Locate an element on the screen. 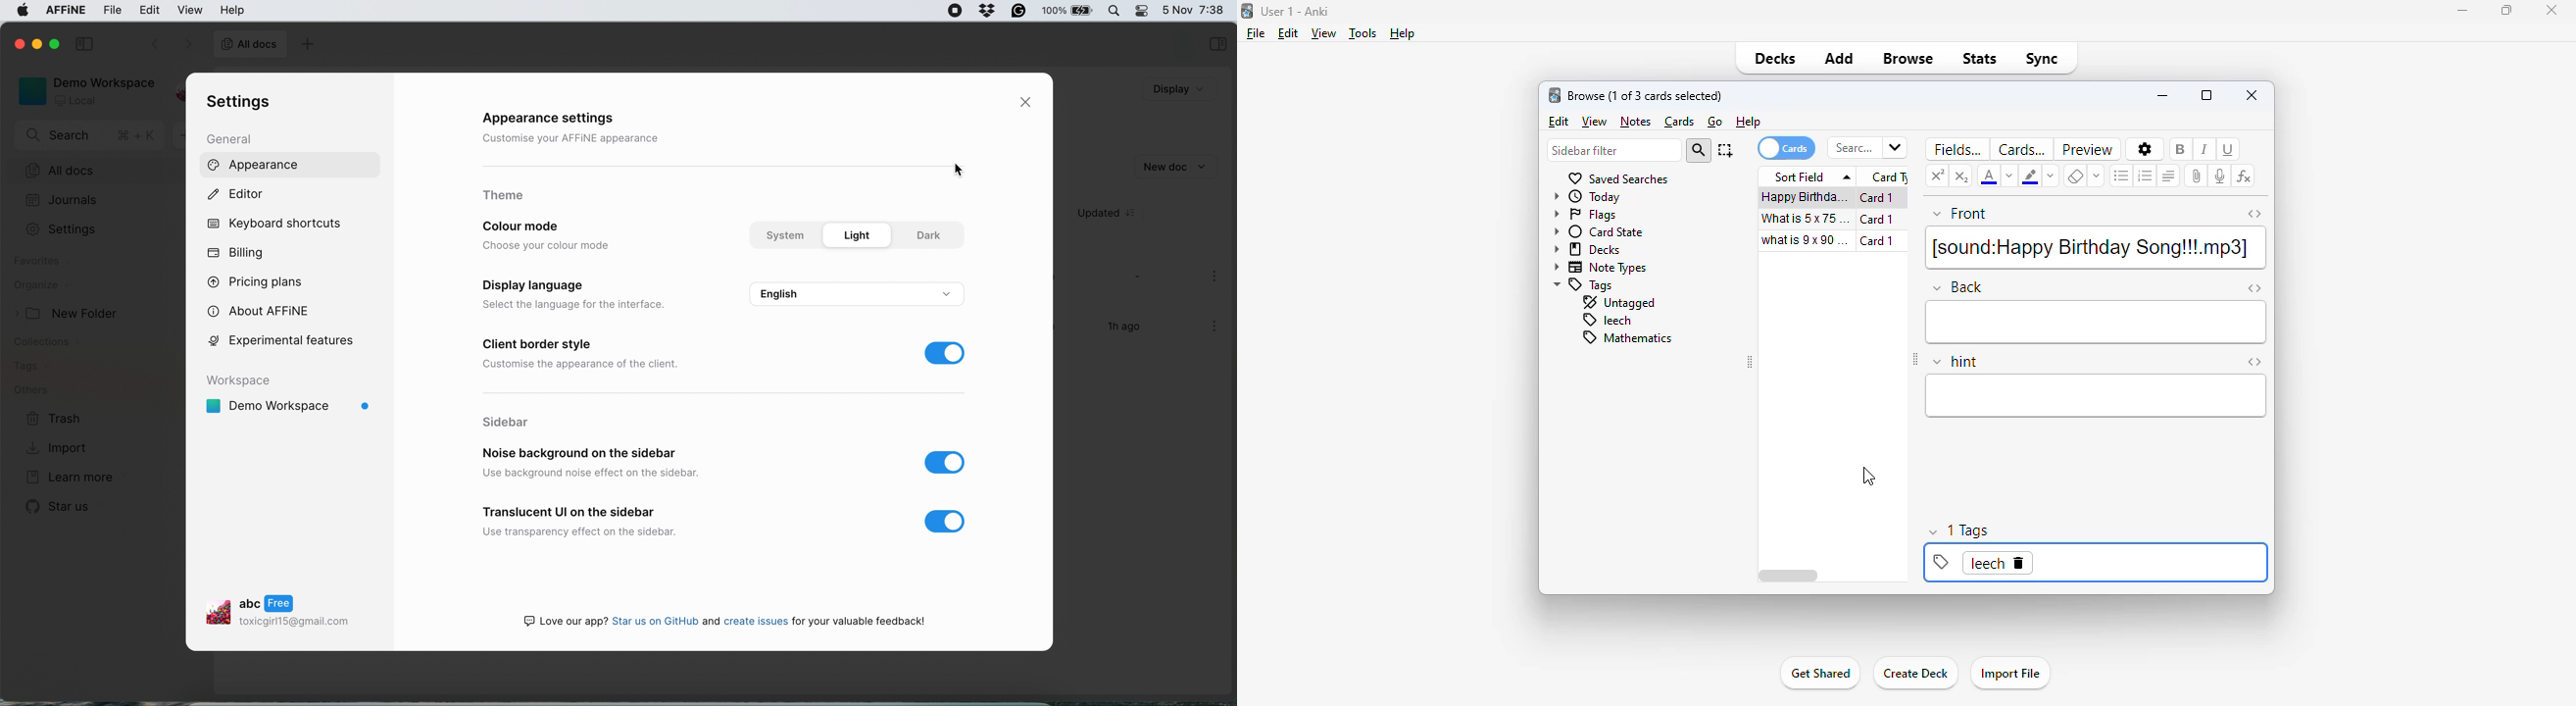 The width and height of the screenshot is (2576, 728). User 1 - Anki is located at coordinates (1297, 12).